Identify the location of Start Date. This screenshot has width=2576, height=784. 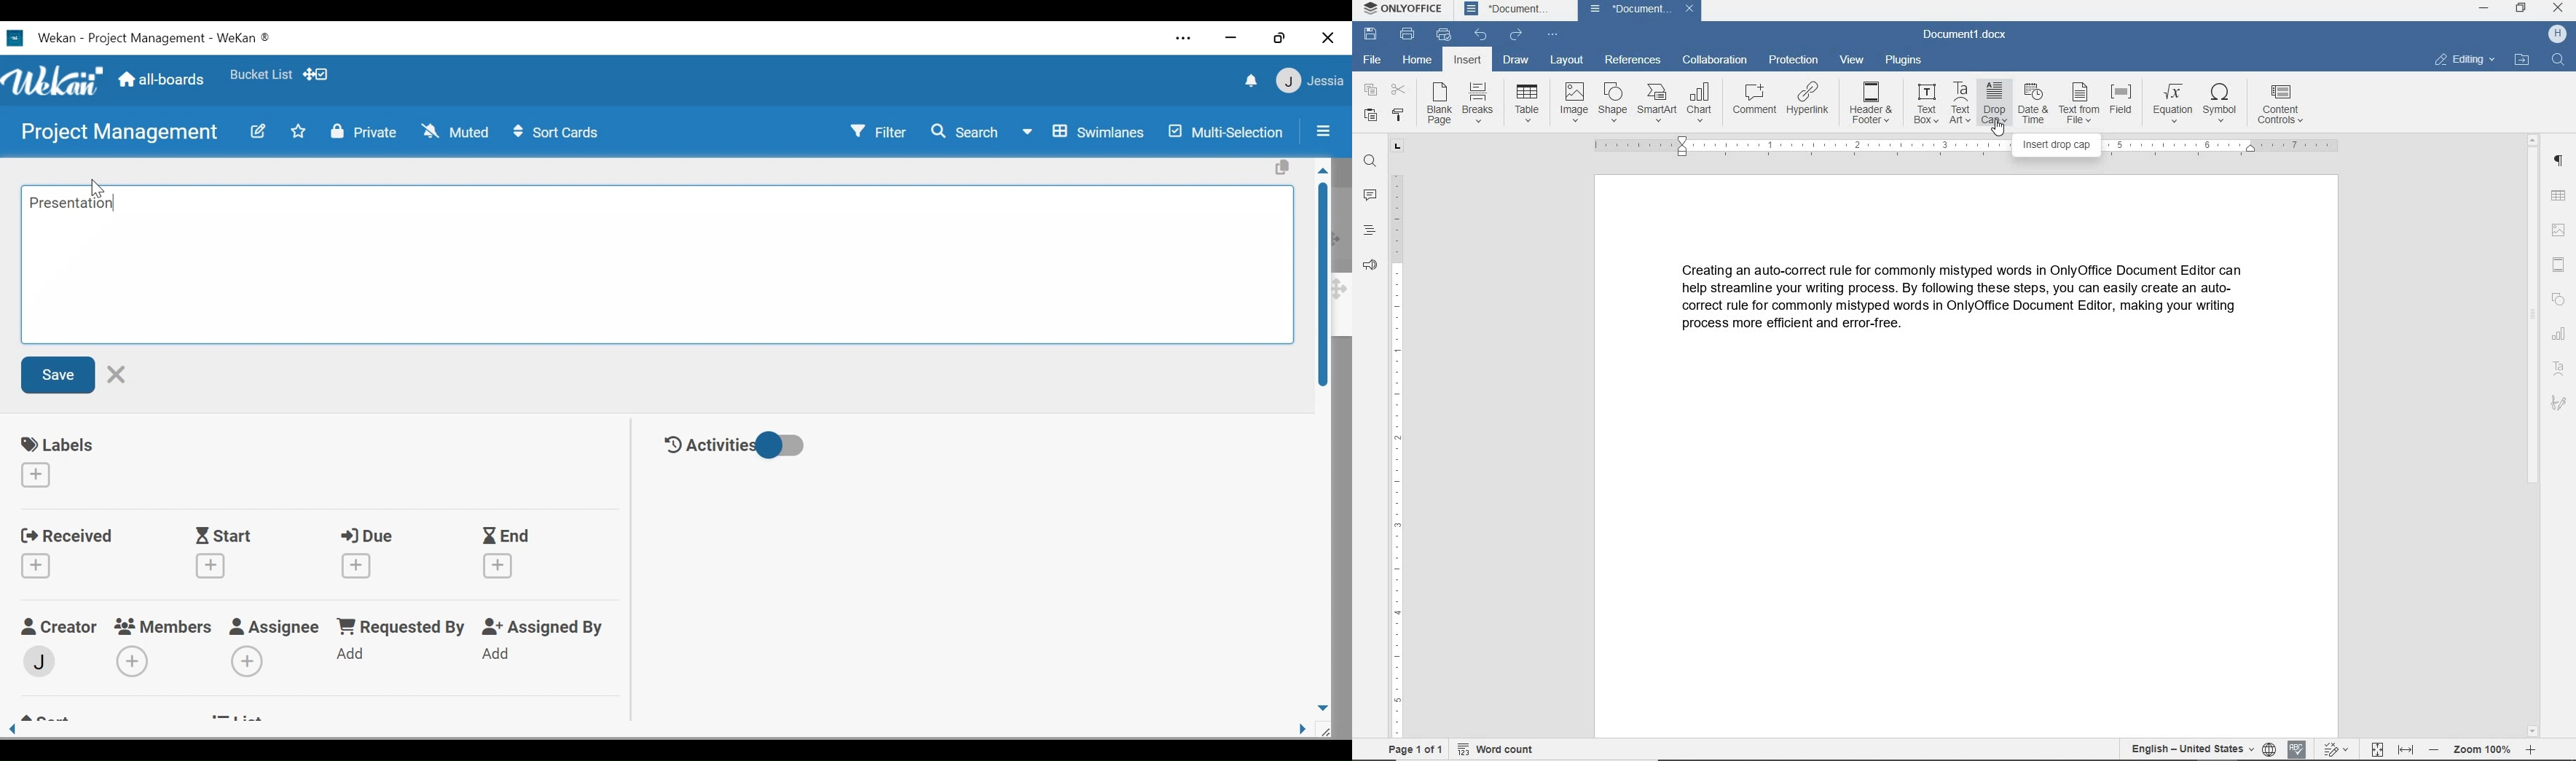
(225, 536).